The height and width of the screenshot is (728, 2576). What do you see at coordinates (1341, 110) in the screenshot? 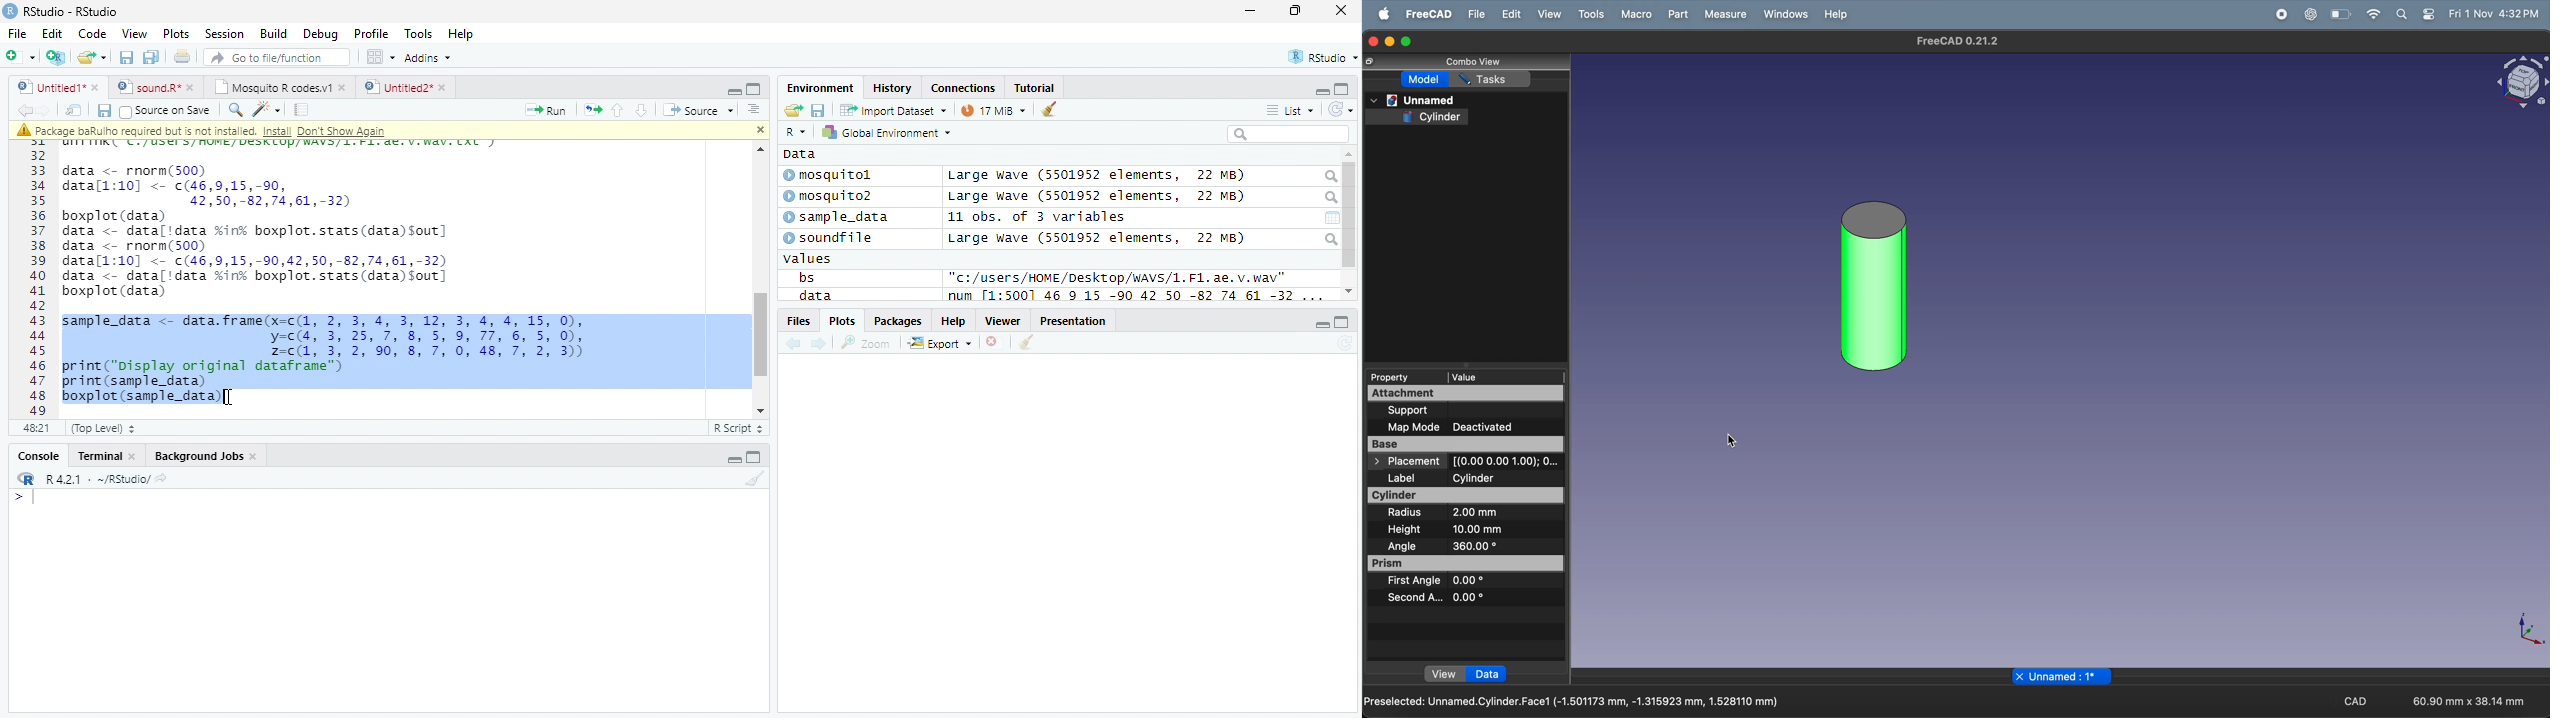
I see `Refresh` at bounding box center [1341, 110].